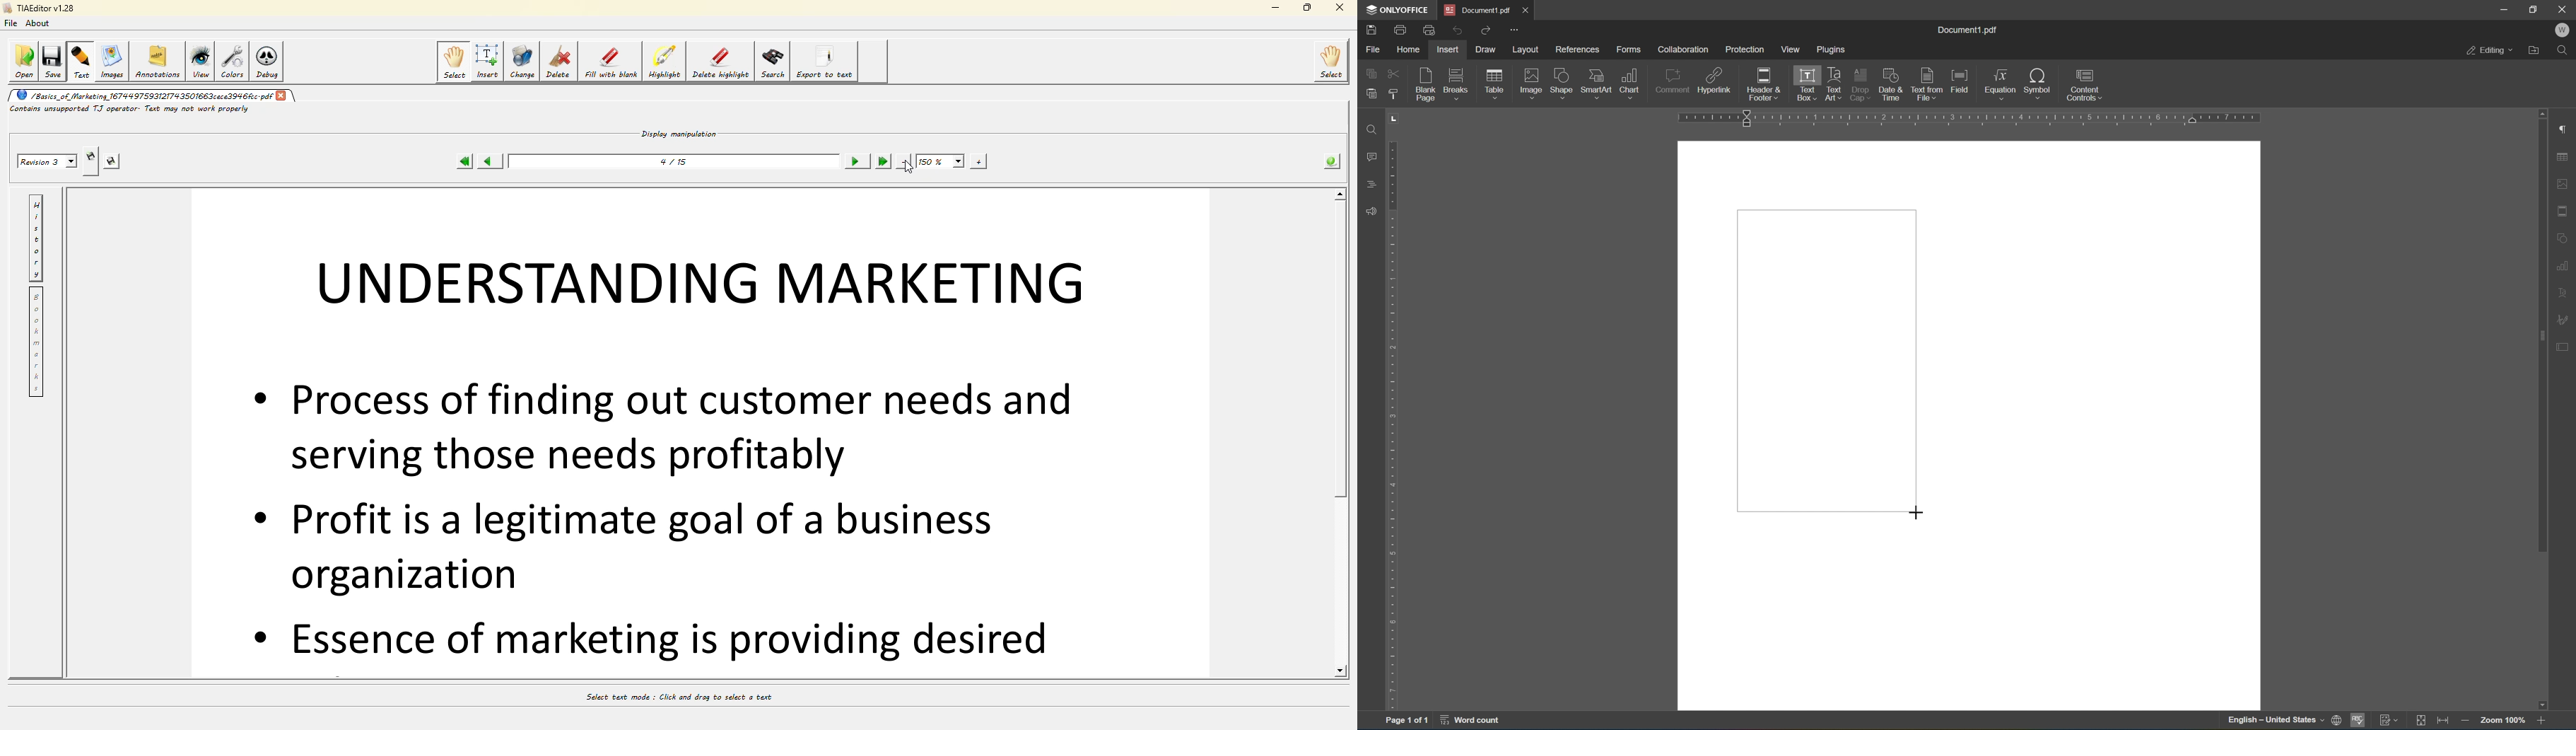 This screenshot has width=2576, height=756. What do you see at coordinates (1410, 50) in the screenshot?
I see `home` at bounding box center [1410, 50].